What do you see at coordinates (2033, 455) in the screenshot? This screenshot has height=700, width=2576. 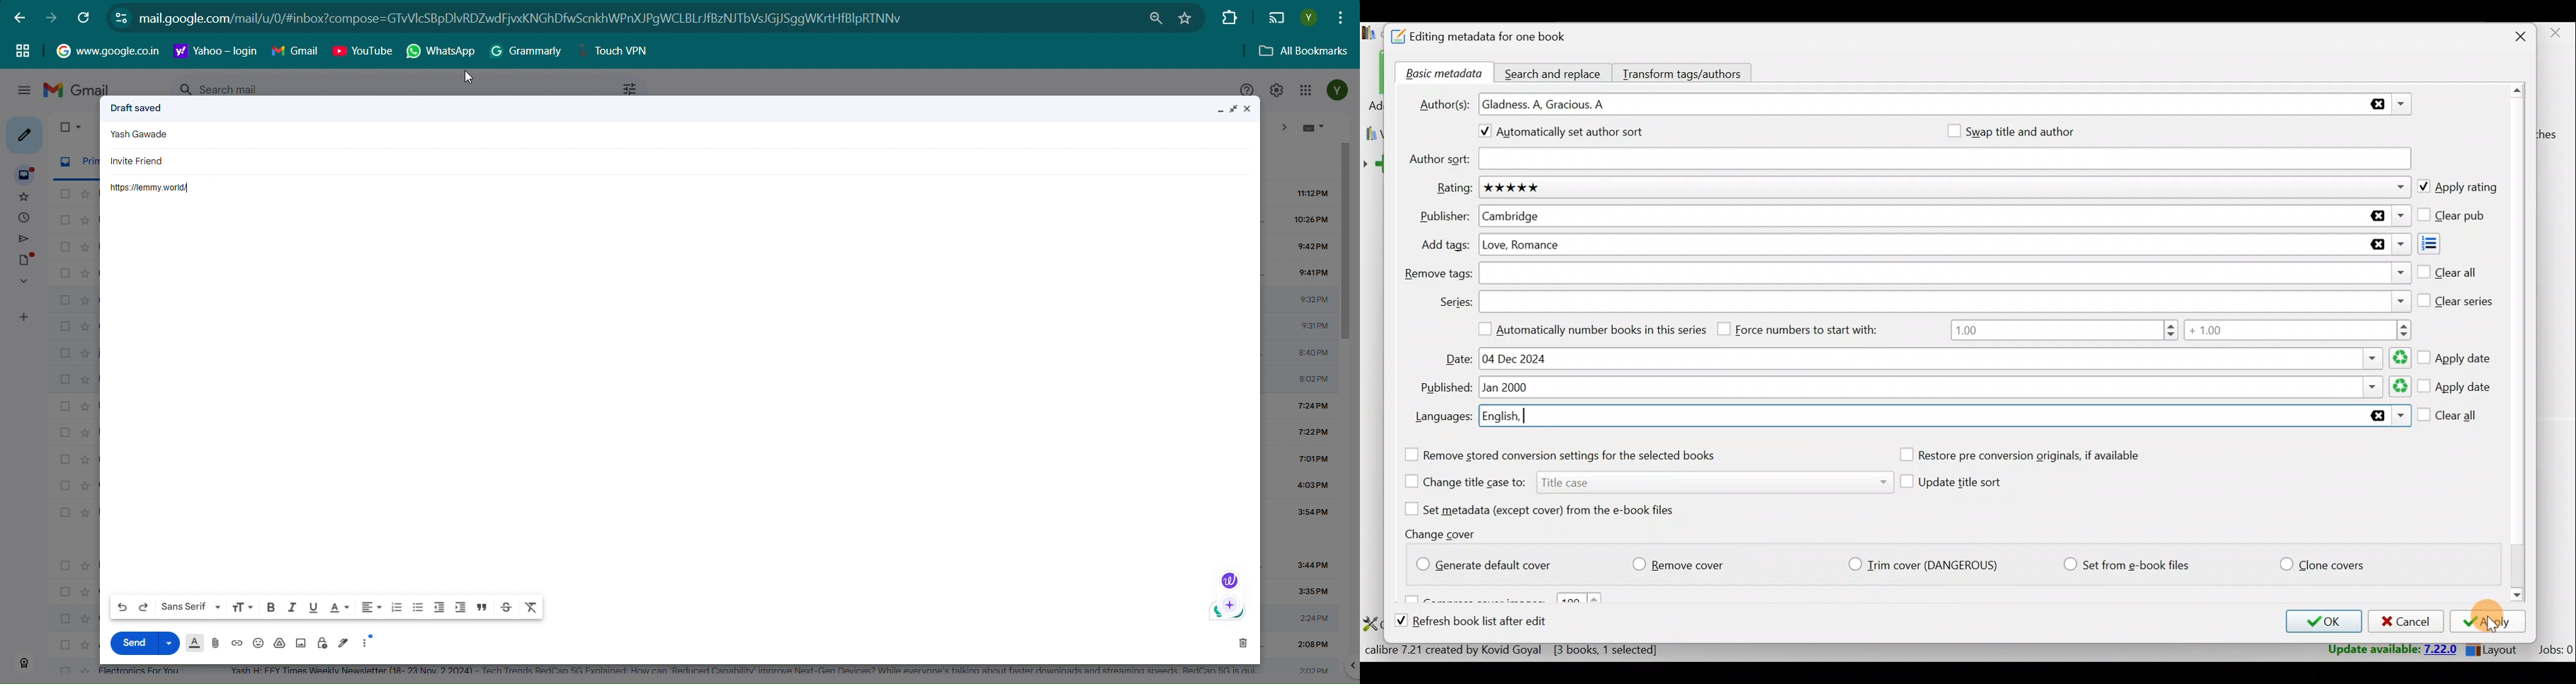 I see `Restore pre conversion originals, if available` at bounding box center [2033, 455].